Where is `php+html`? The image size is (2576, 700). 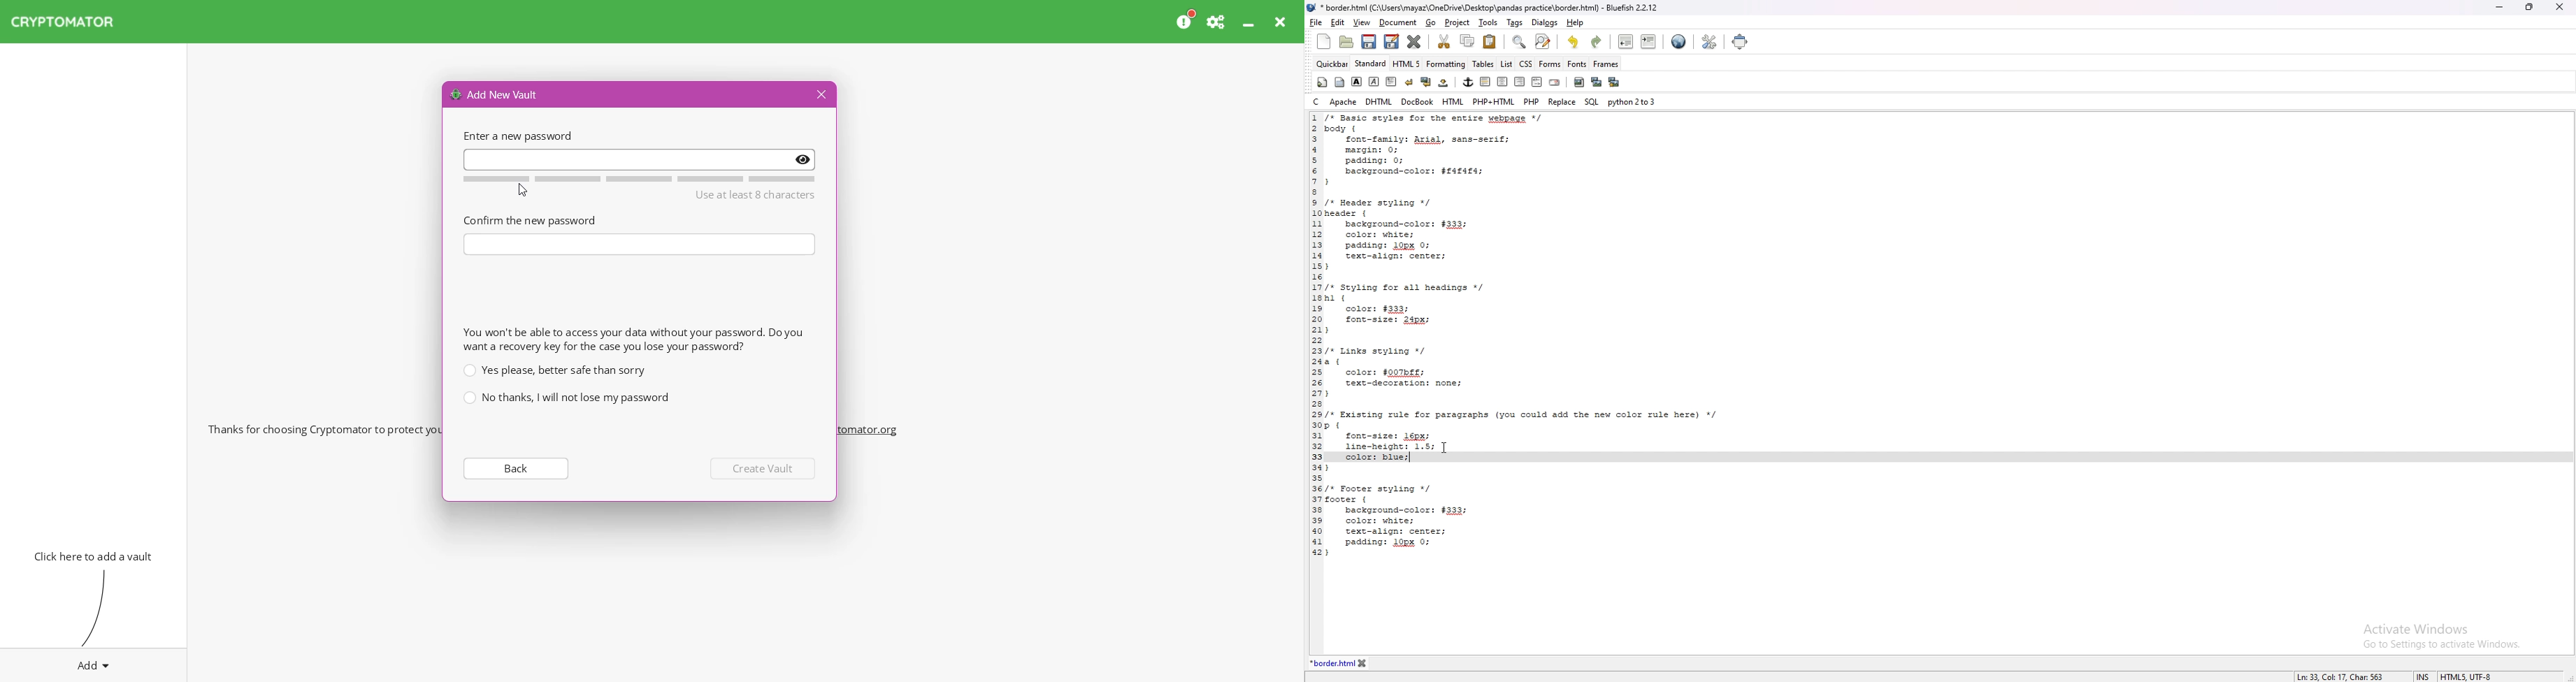
php+html is located at coordinates (1493, 101).